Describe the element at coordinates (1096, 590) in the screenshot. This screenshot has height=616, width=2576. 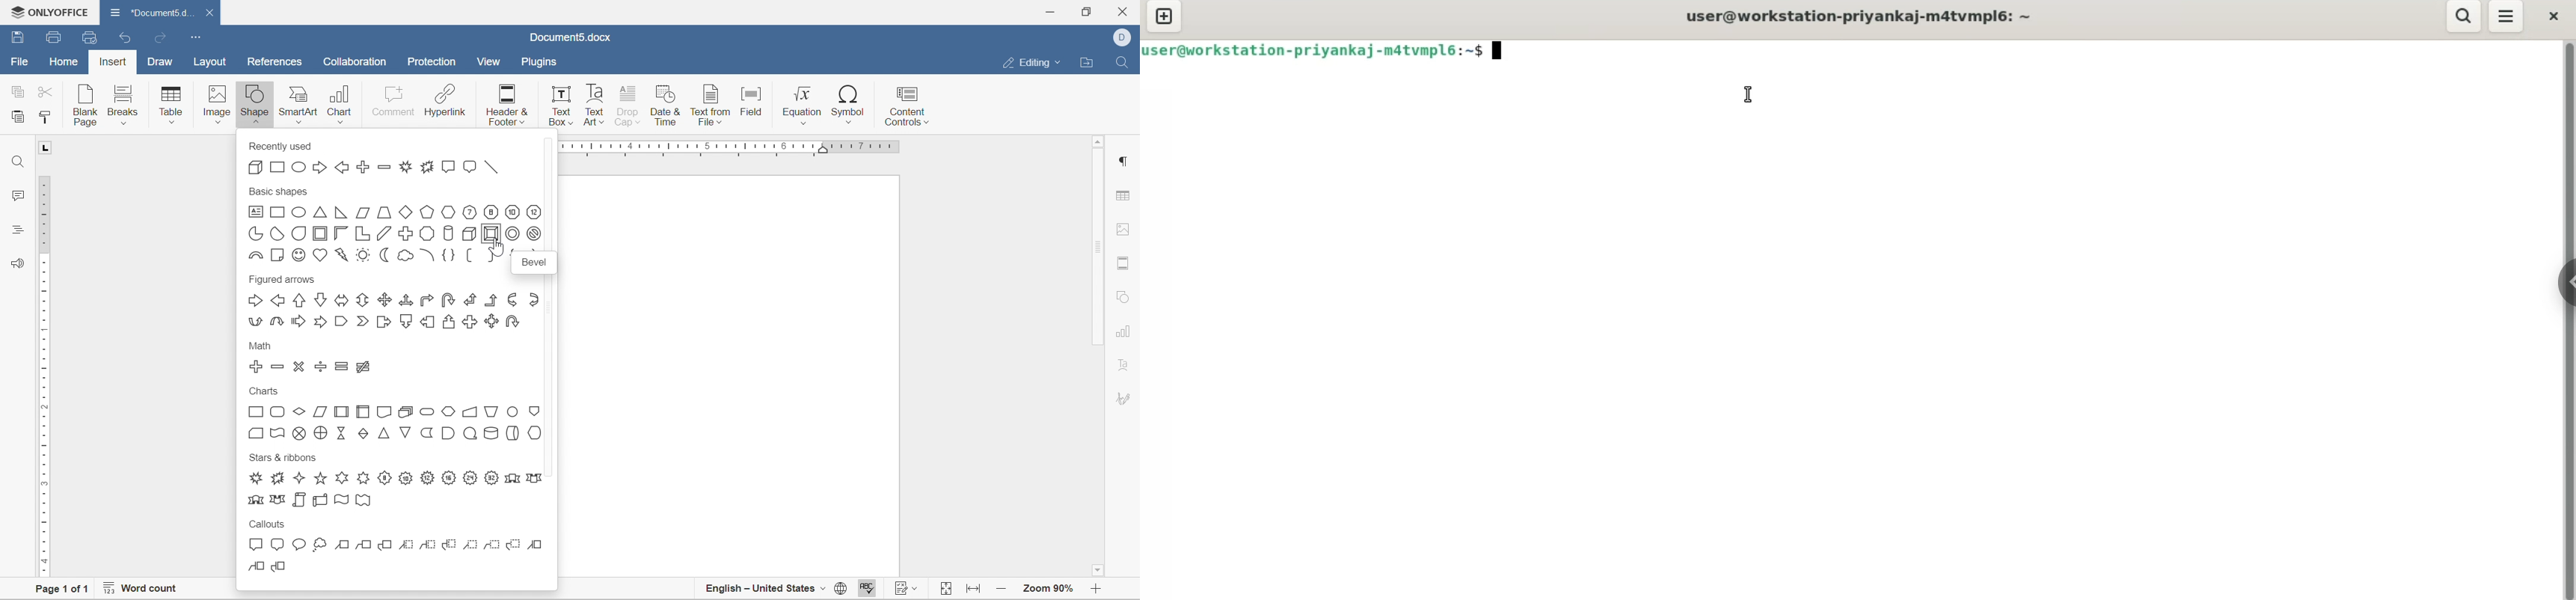
I see `zoom in` at that location.